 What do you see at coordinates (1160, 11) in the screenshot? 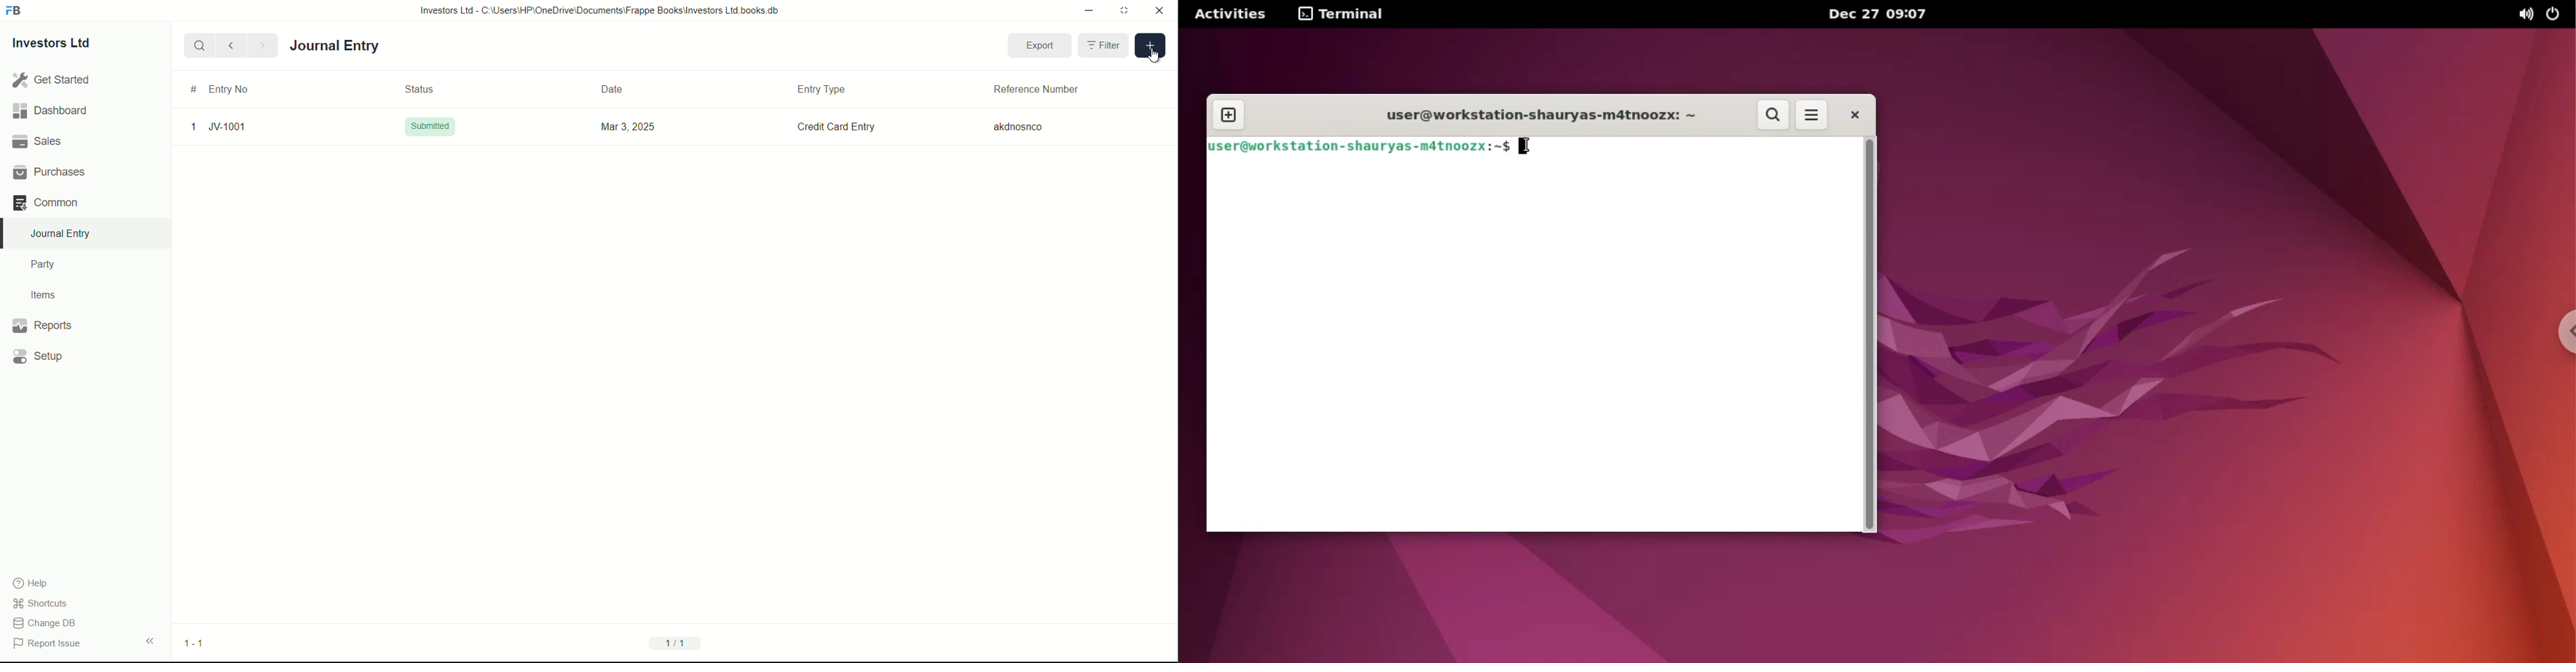
I see `close` at bounding box center [1160, 11].